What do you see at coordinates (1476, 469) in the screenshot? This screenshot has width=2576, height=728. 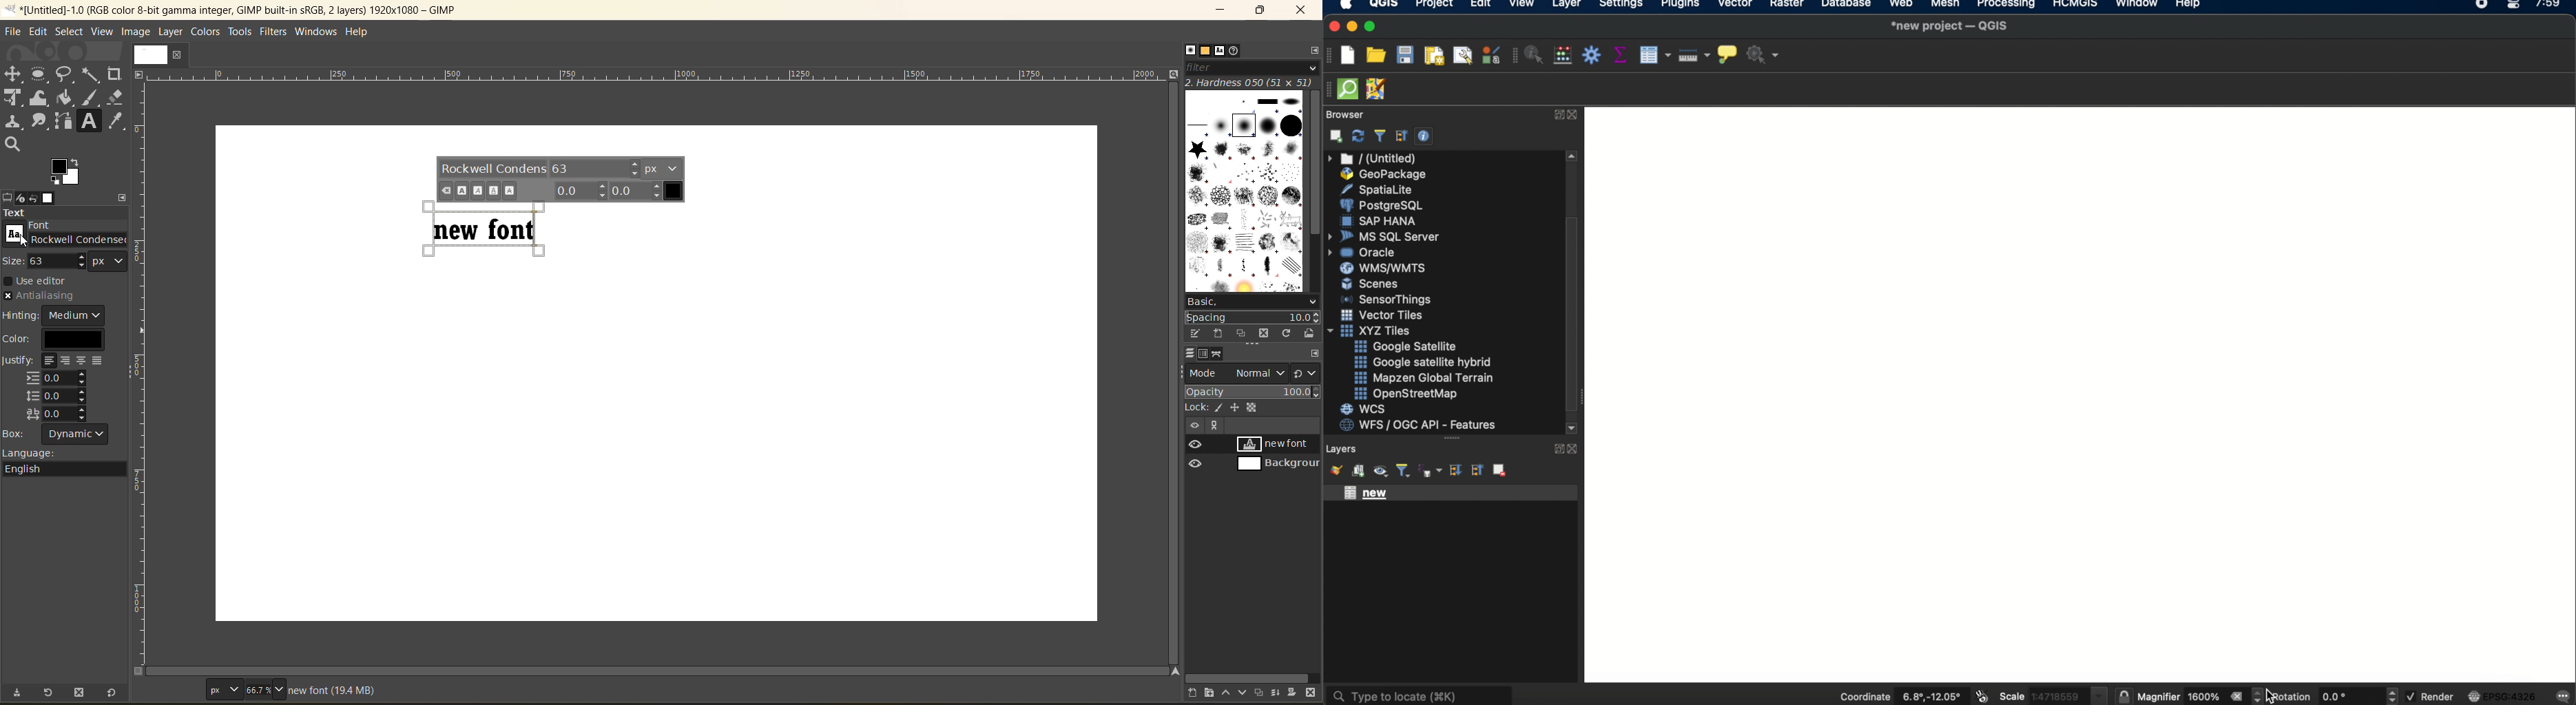 I see `collapse all` at bounding box center [1476, 469].